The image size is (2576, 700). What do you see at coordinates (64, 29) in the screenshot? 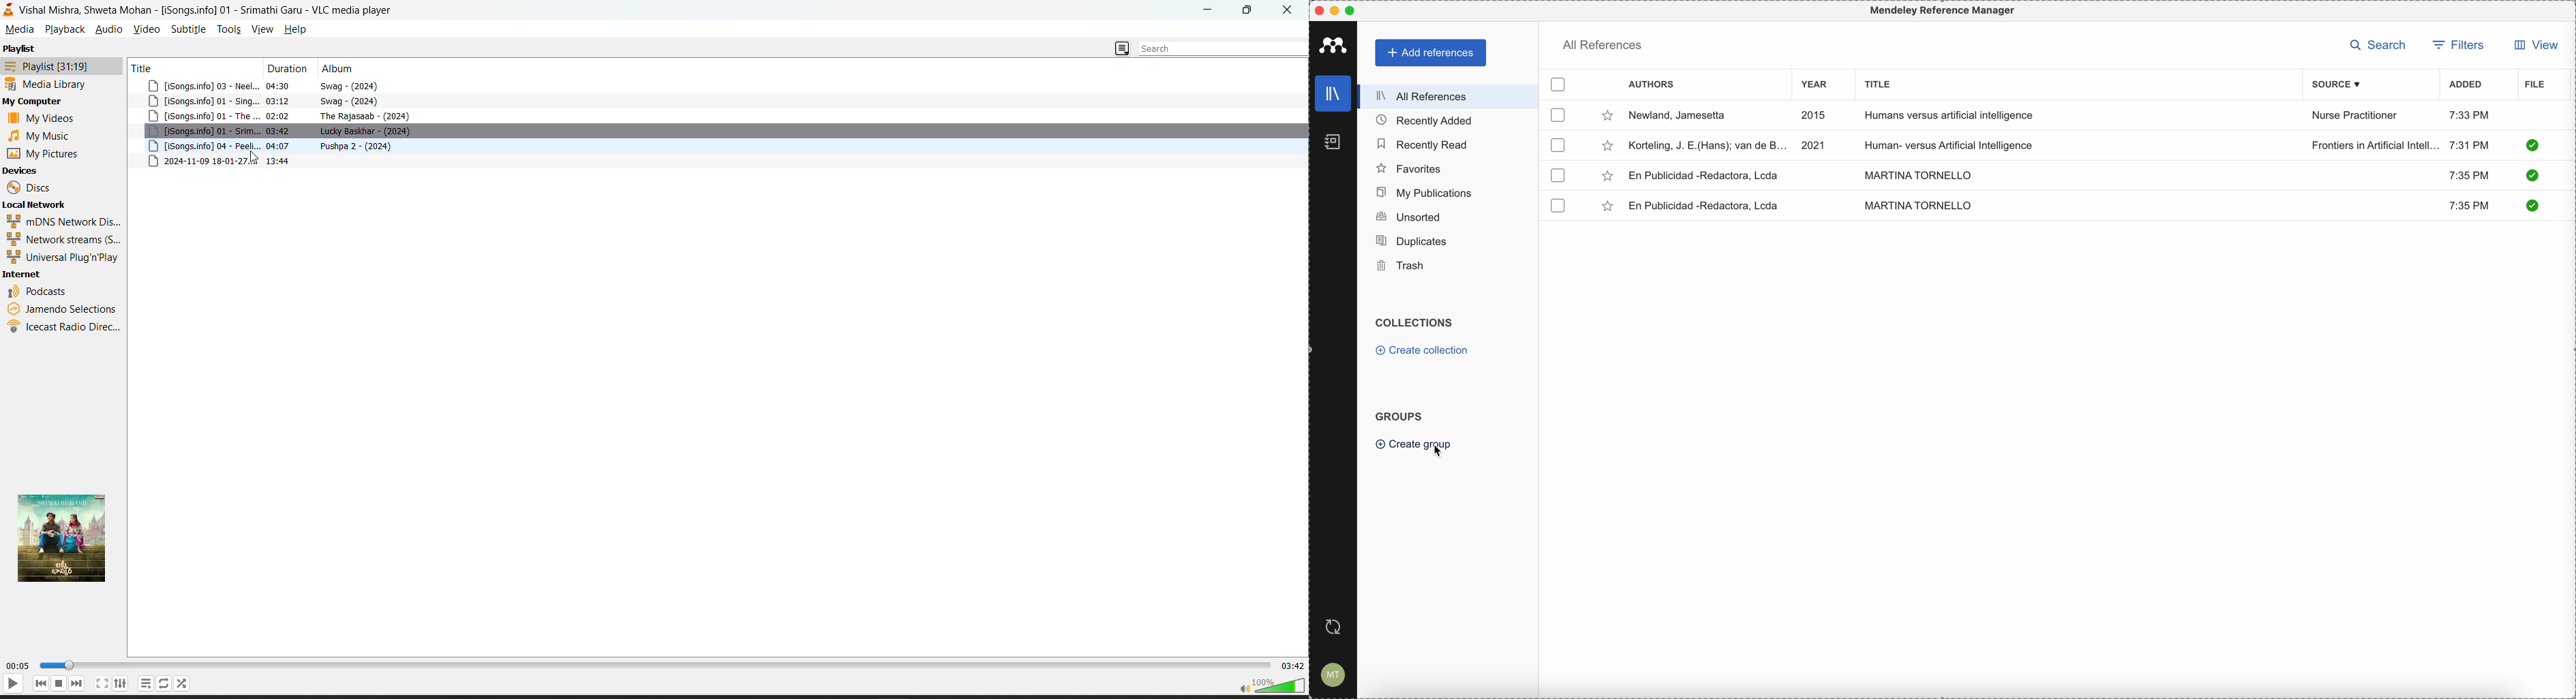
I see `playback` at bounding box center [64, 29].